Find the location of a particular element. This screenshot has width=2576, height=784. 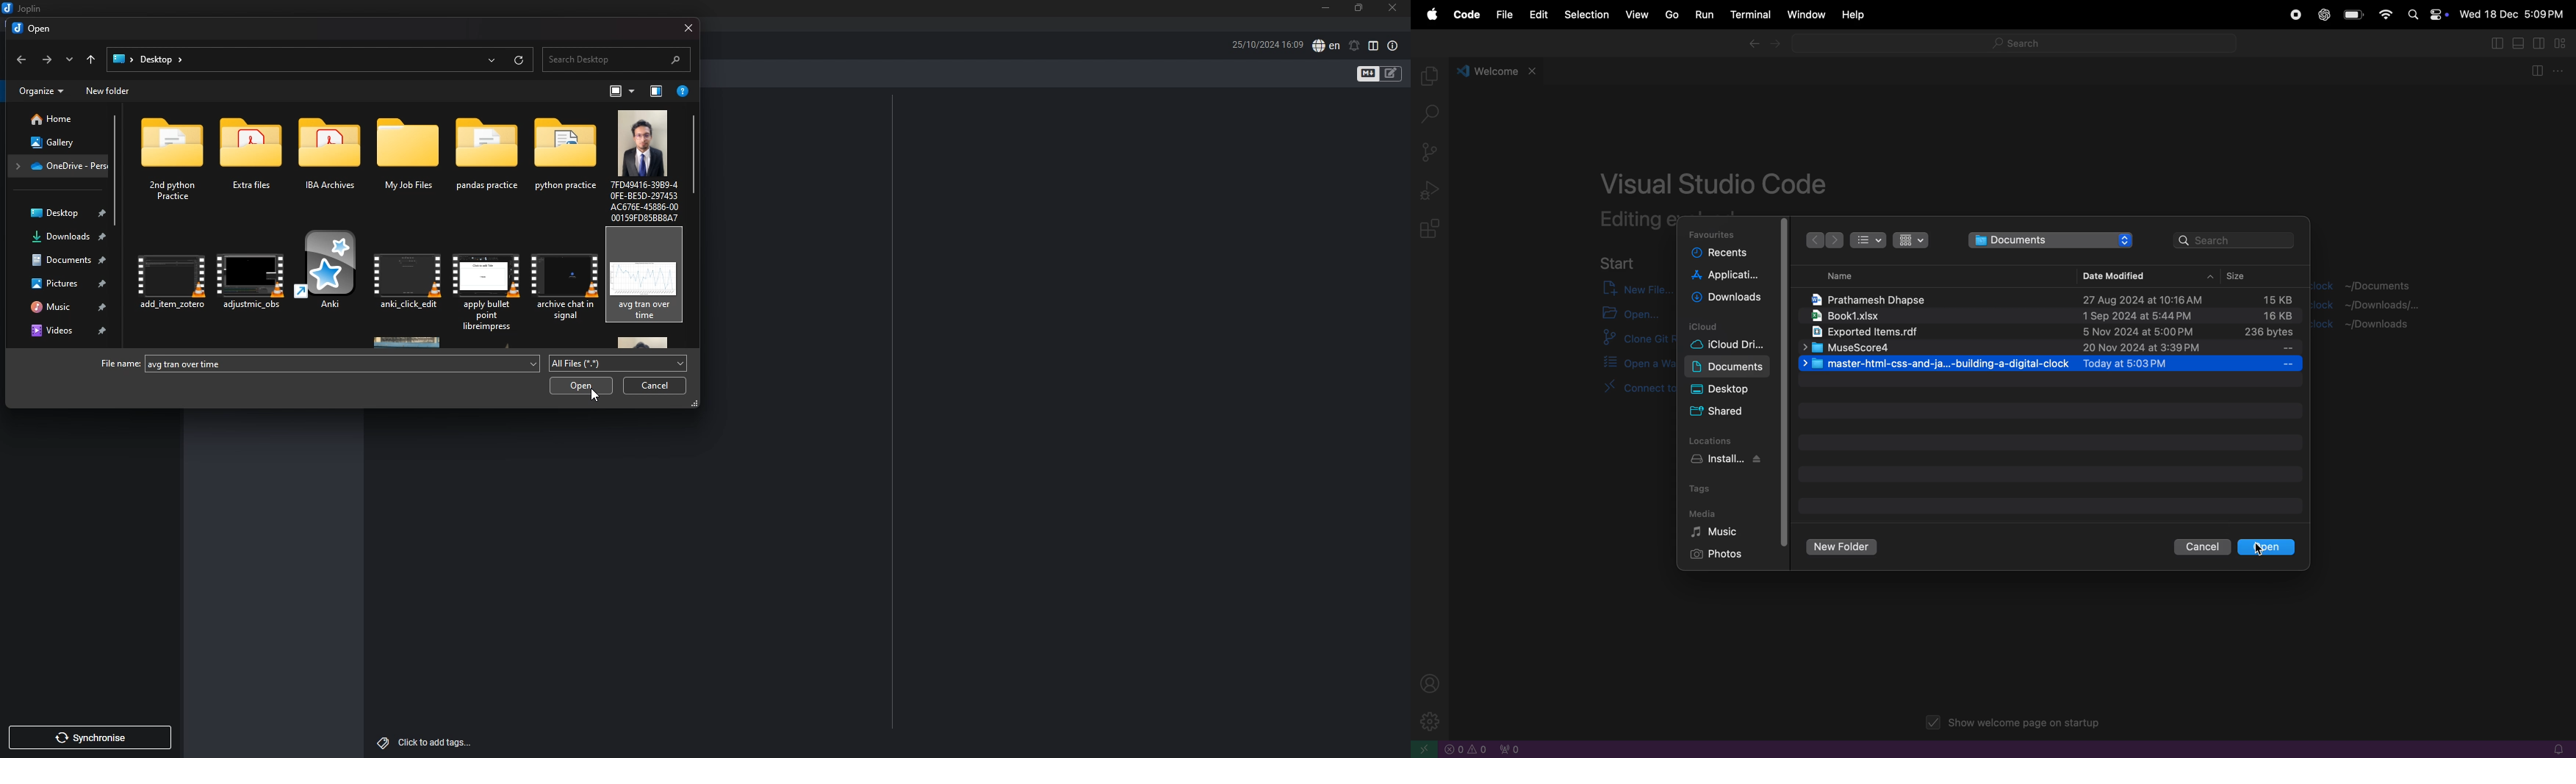

clone is located at coordinates (1629, 340).